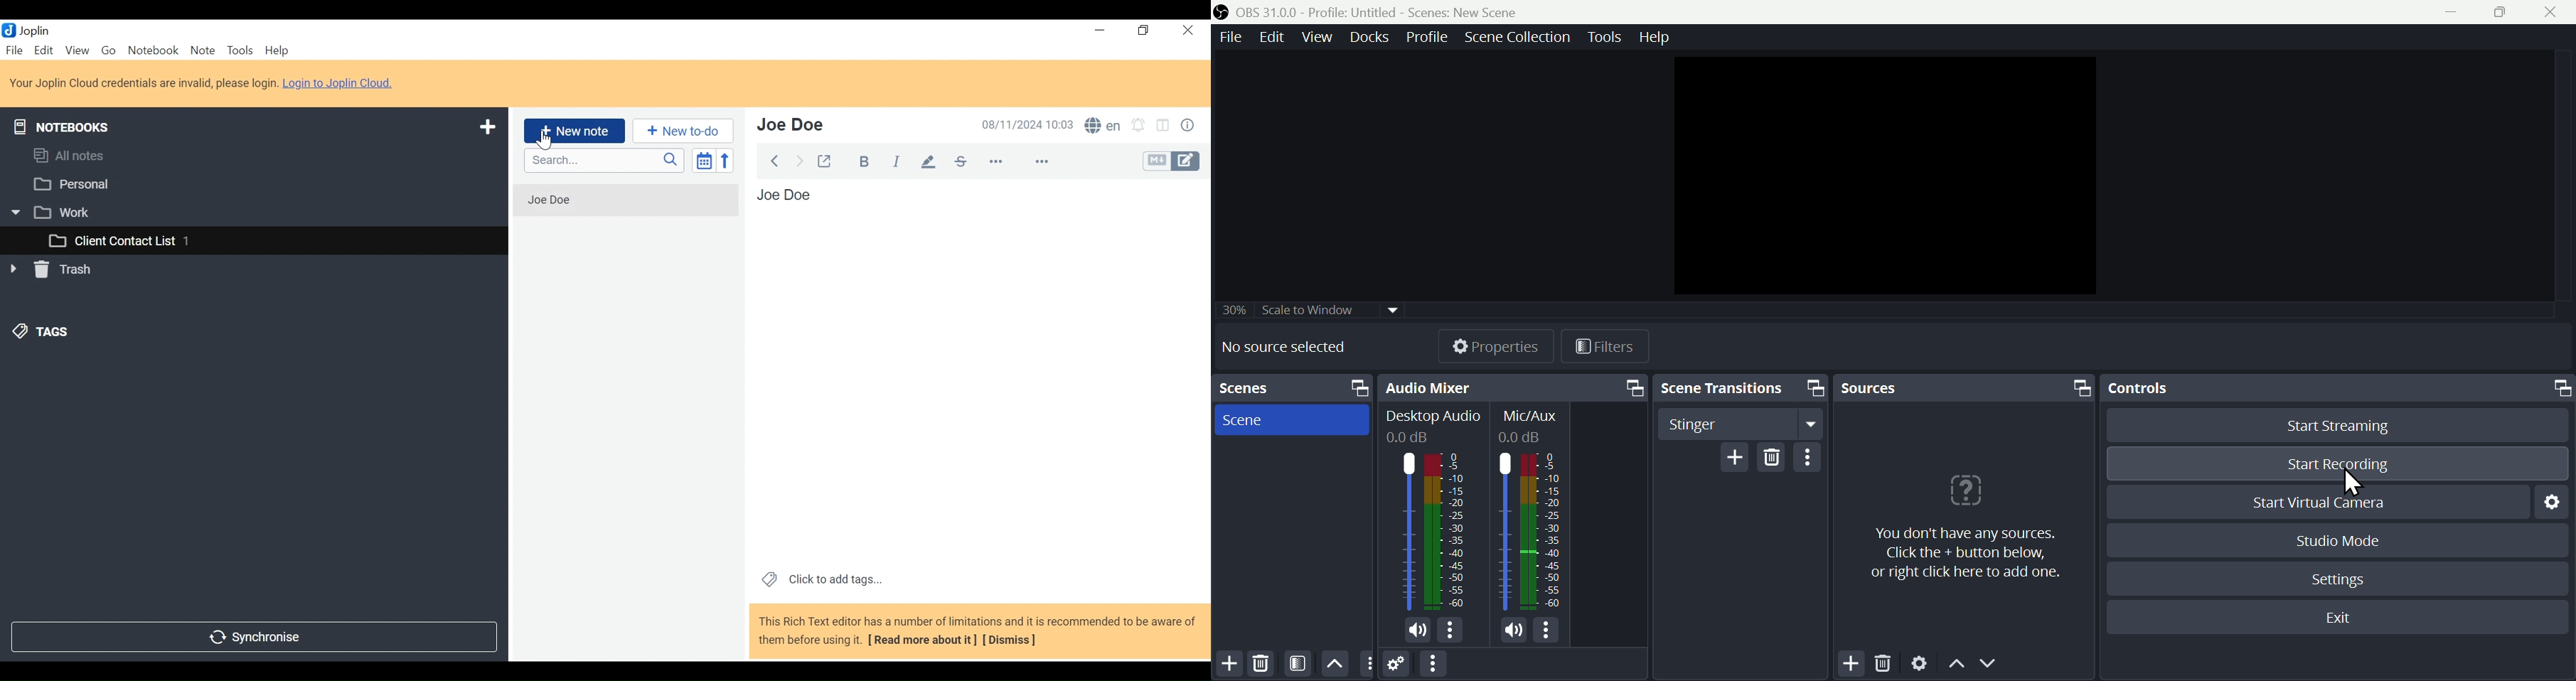 The width and height of the screenshot is (2576, 700). Describe the element at coordinates (1249, 422) in the screenshot. I see ` Scenes` at that location.